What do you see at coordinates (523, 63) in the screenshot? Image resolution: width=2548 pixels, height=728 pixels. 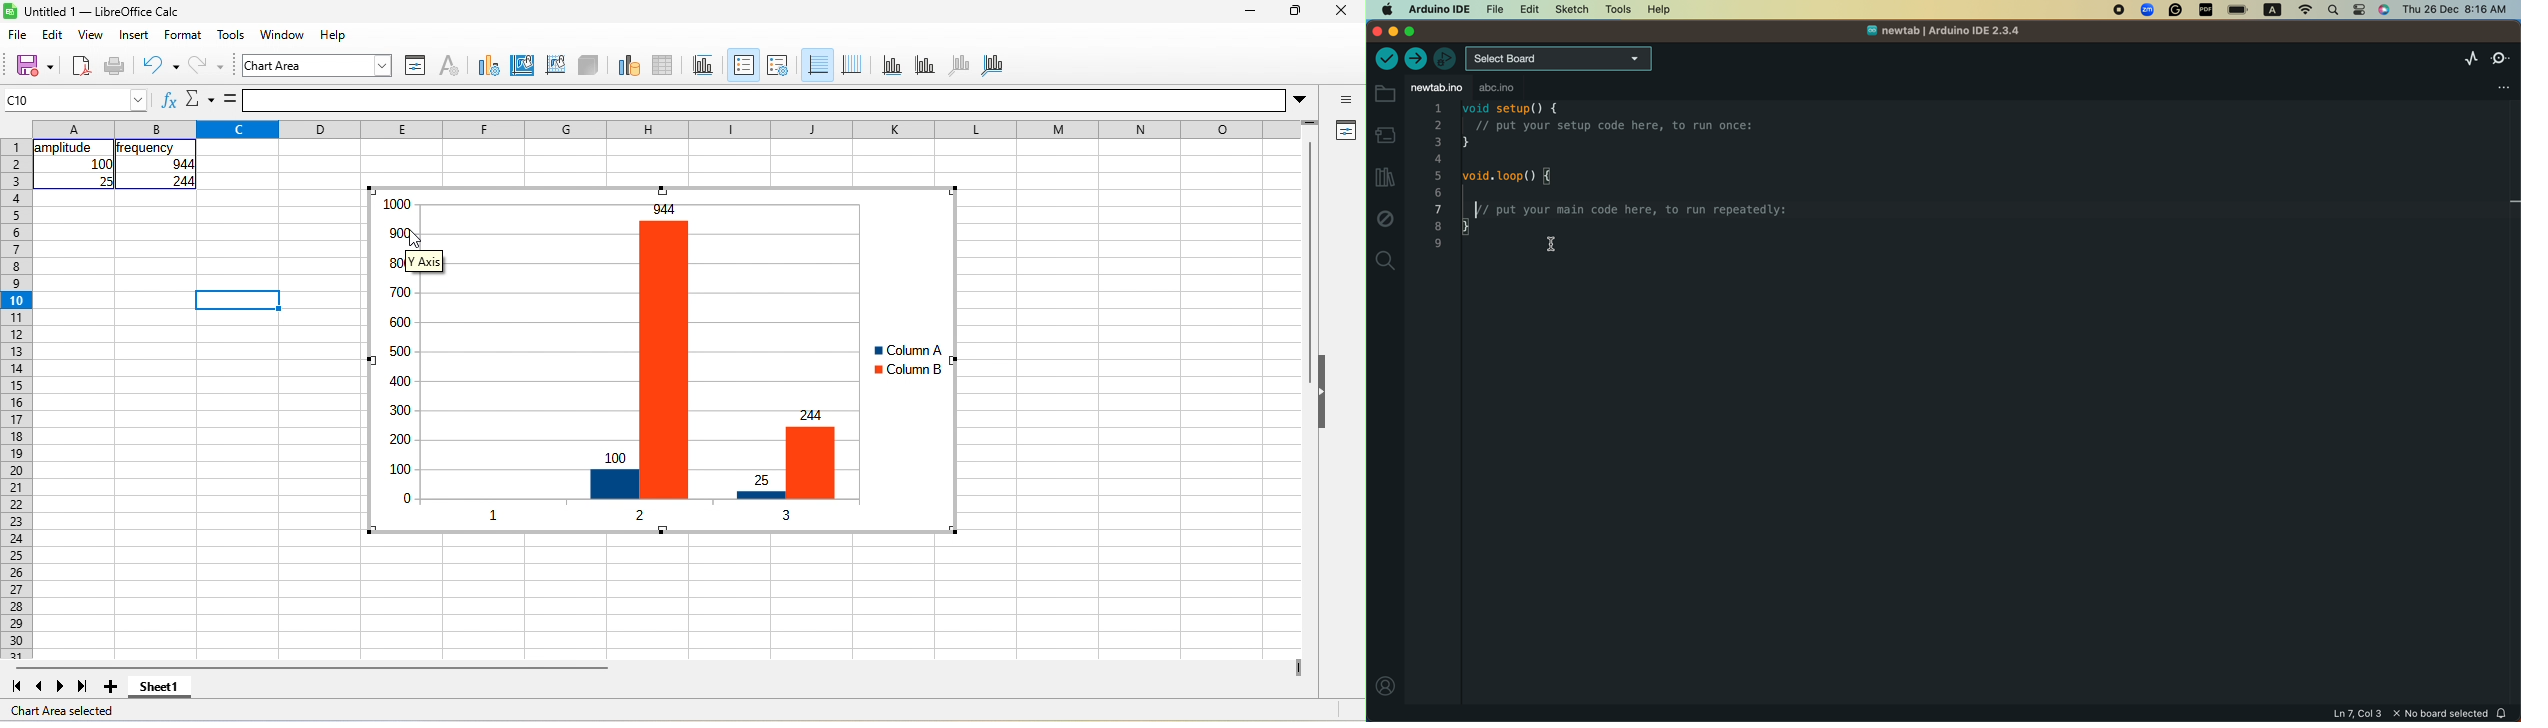 I see `chart area` at bounding box center [523, 63].